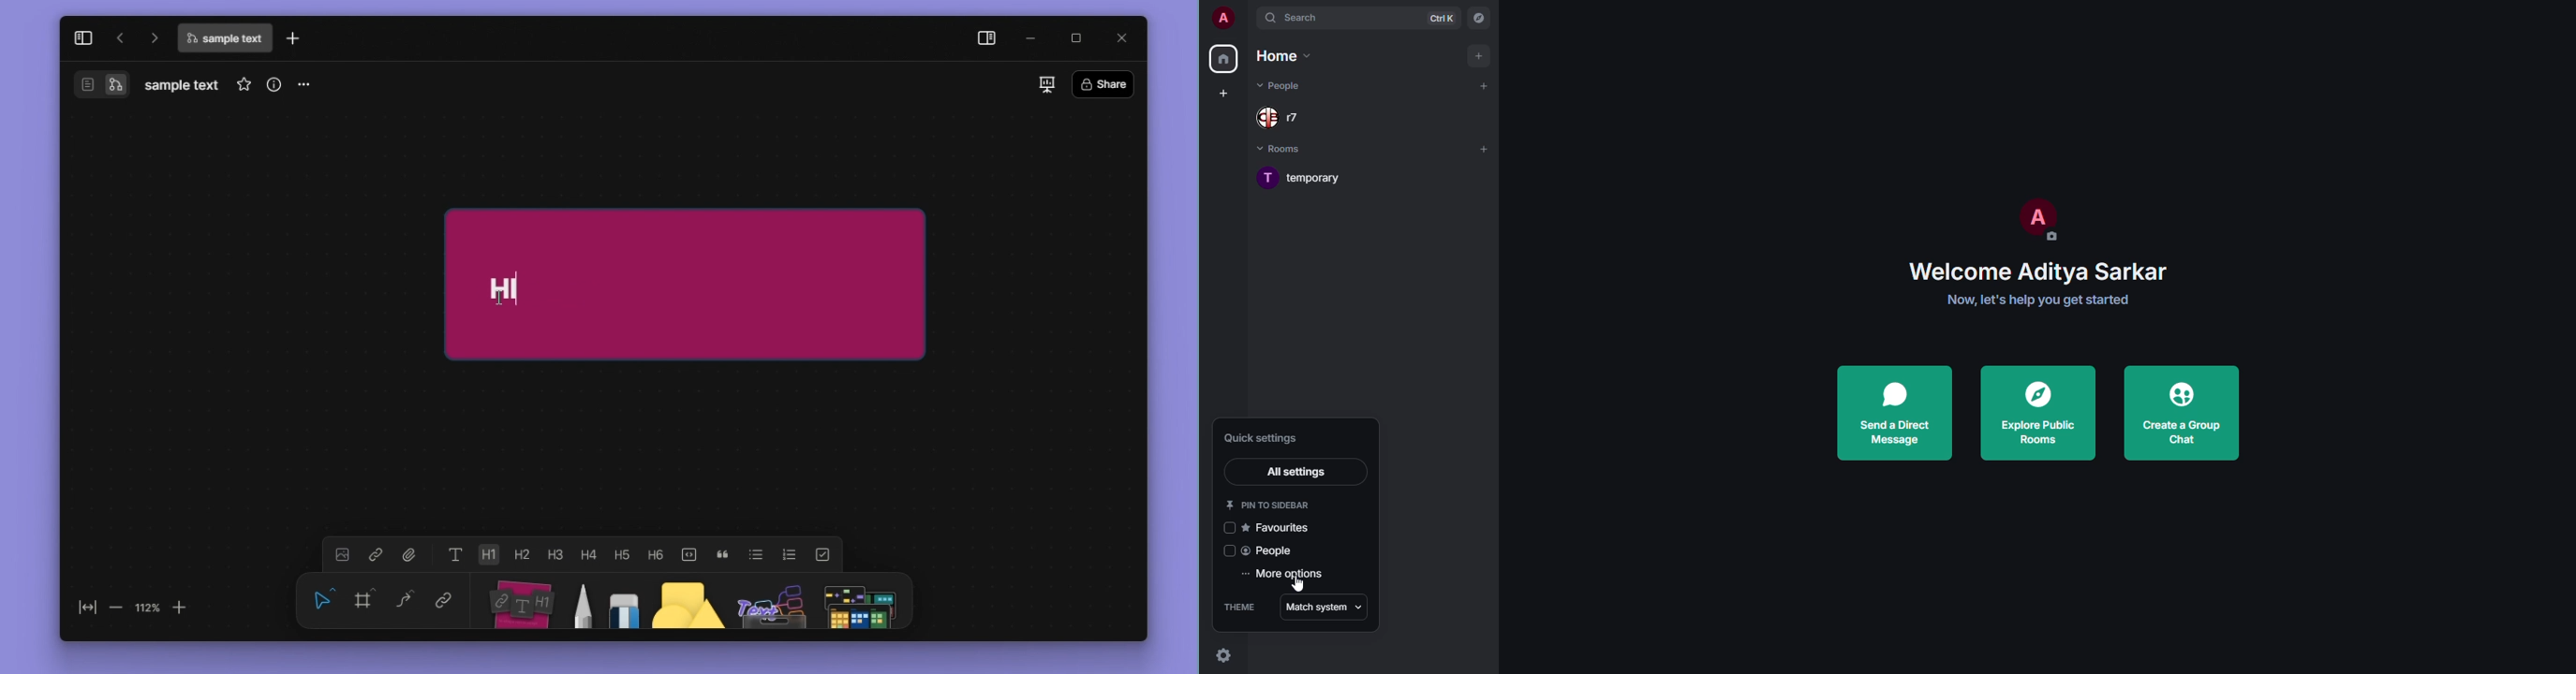 This screenshot has height=700, width=2576. Describe the element at coordinates (2038, 301) in the screenshot. I see `get started` at that location.